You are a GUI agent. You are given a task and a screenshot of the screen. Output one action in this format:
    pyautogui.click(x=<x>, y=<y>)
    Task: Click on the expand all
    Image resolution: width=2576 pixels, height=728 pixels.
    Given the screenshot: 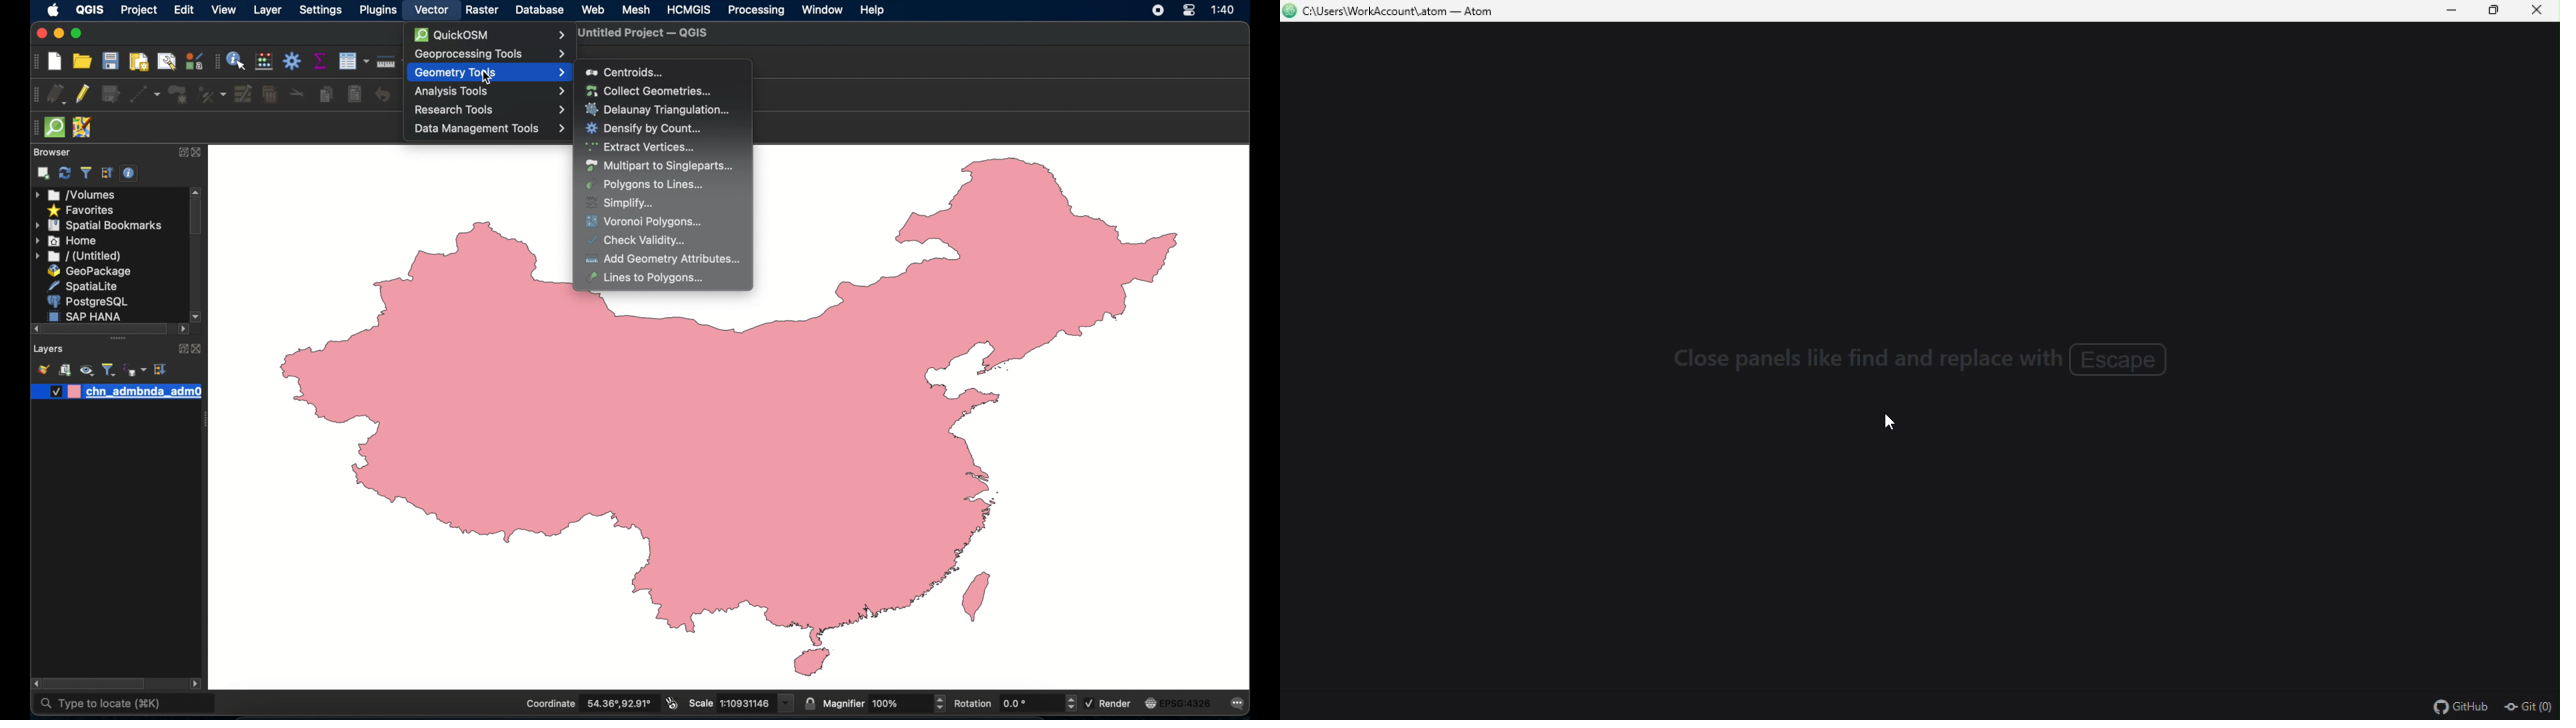 What is the action you would take?
    pyautogui.click(x=107, y=173)
    